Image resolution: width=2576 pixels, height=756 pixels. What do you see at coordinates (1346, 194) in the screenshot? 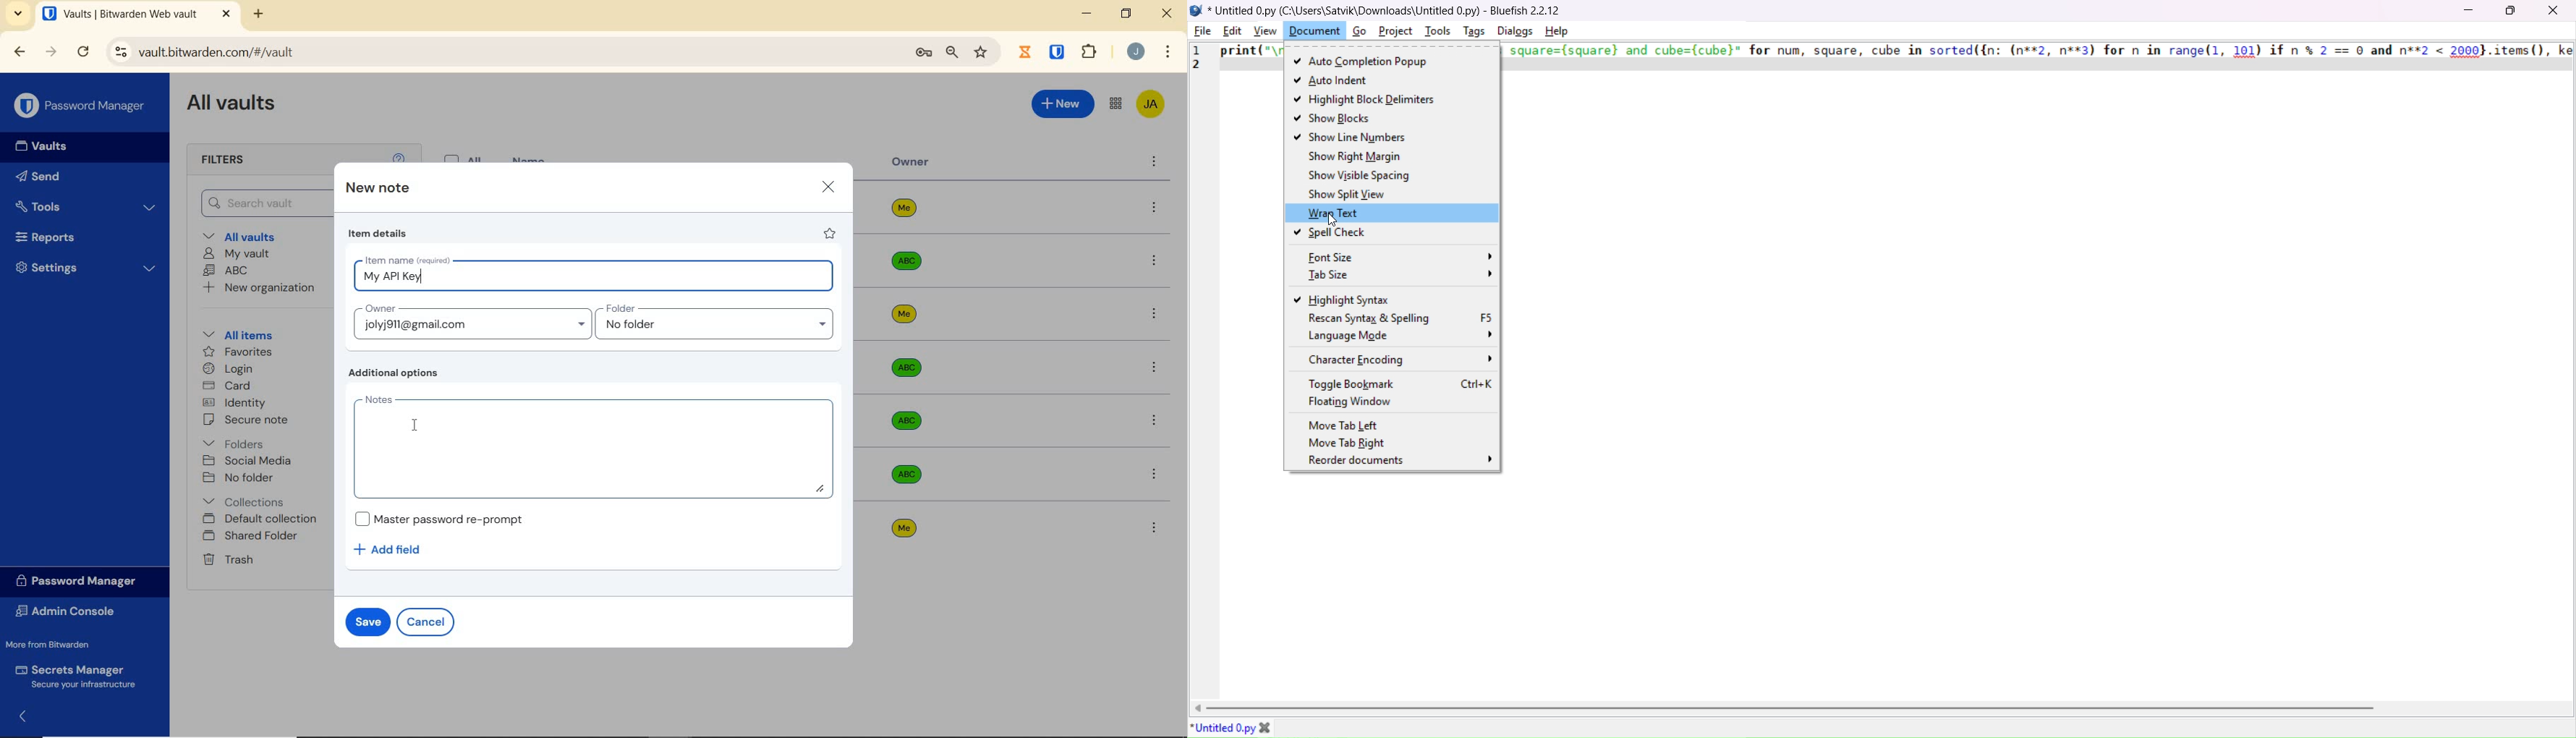
I see `show split view` at bounding box center [1346, 194].